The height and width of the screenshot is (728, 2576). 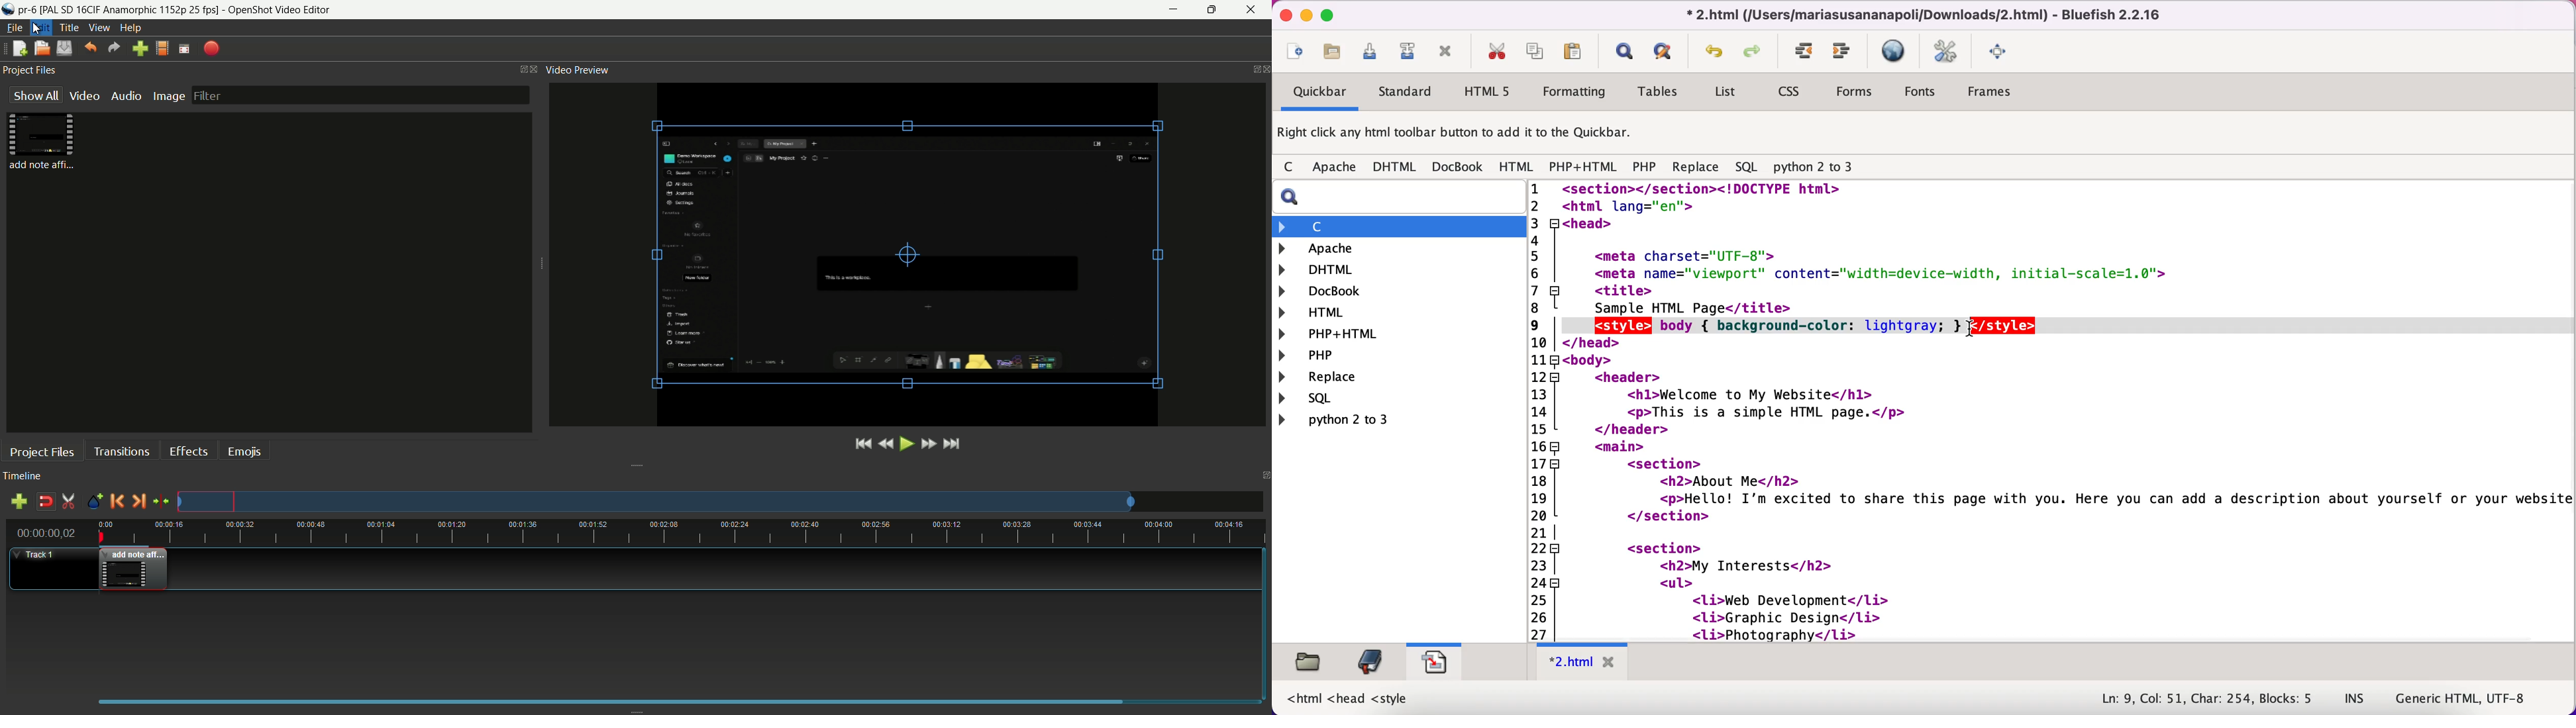 I want to click on previous marker, so click(x=117, y=501).